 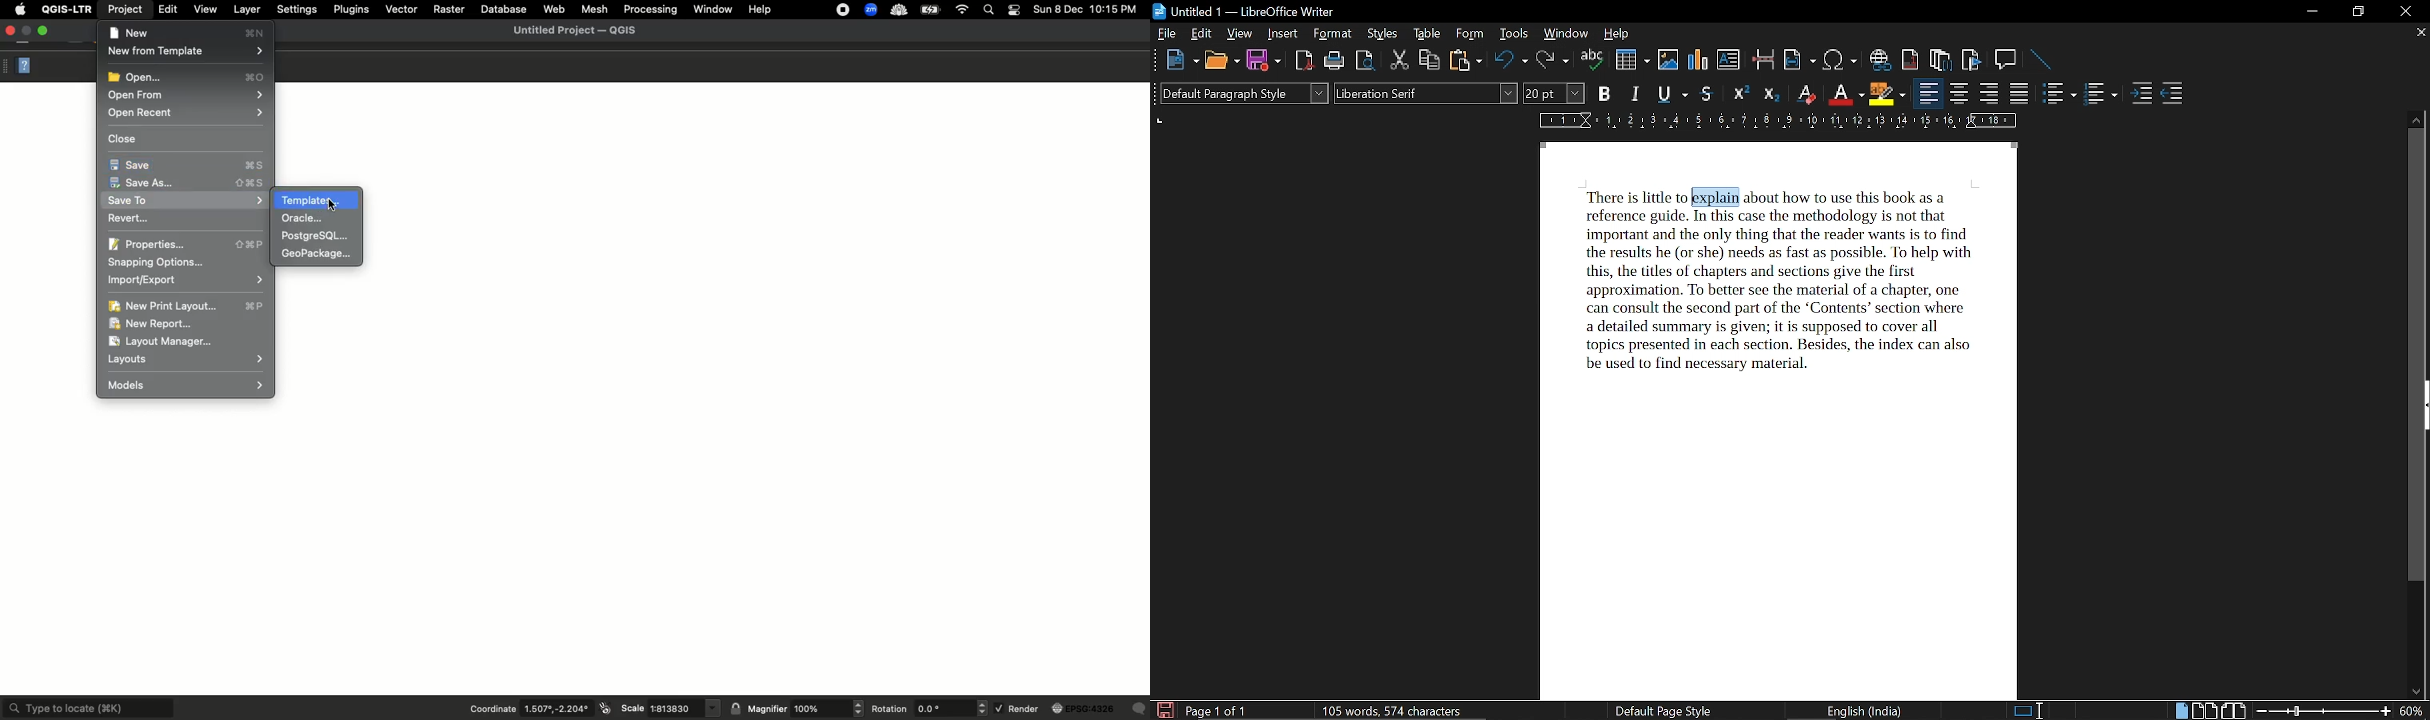 I want to click on Snapping options, so click(x=159, y=262).